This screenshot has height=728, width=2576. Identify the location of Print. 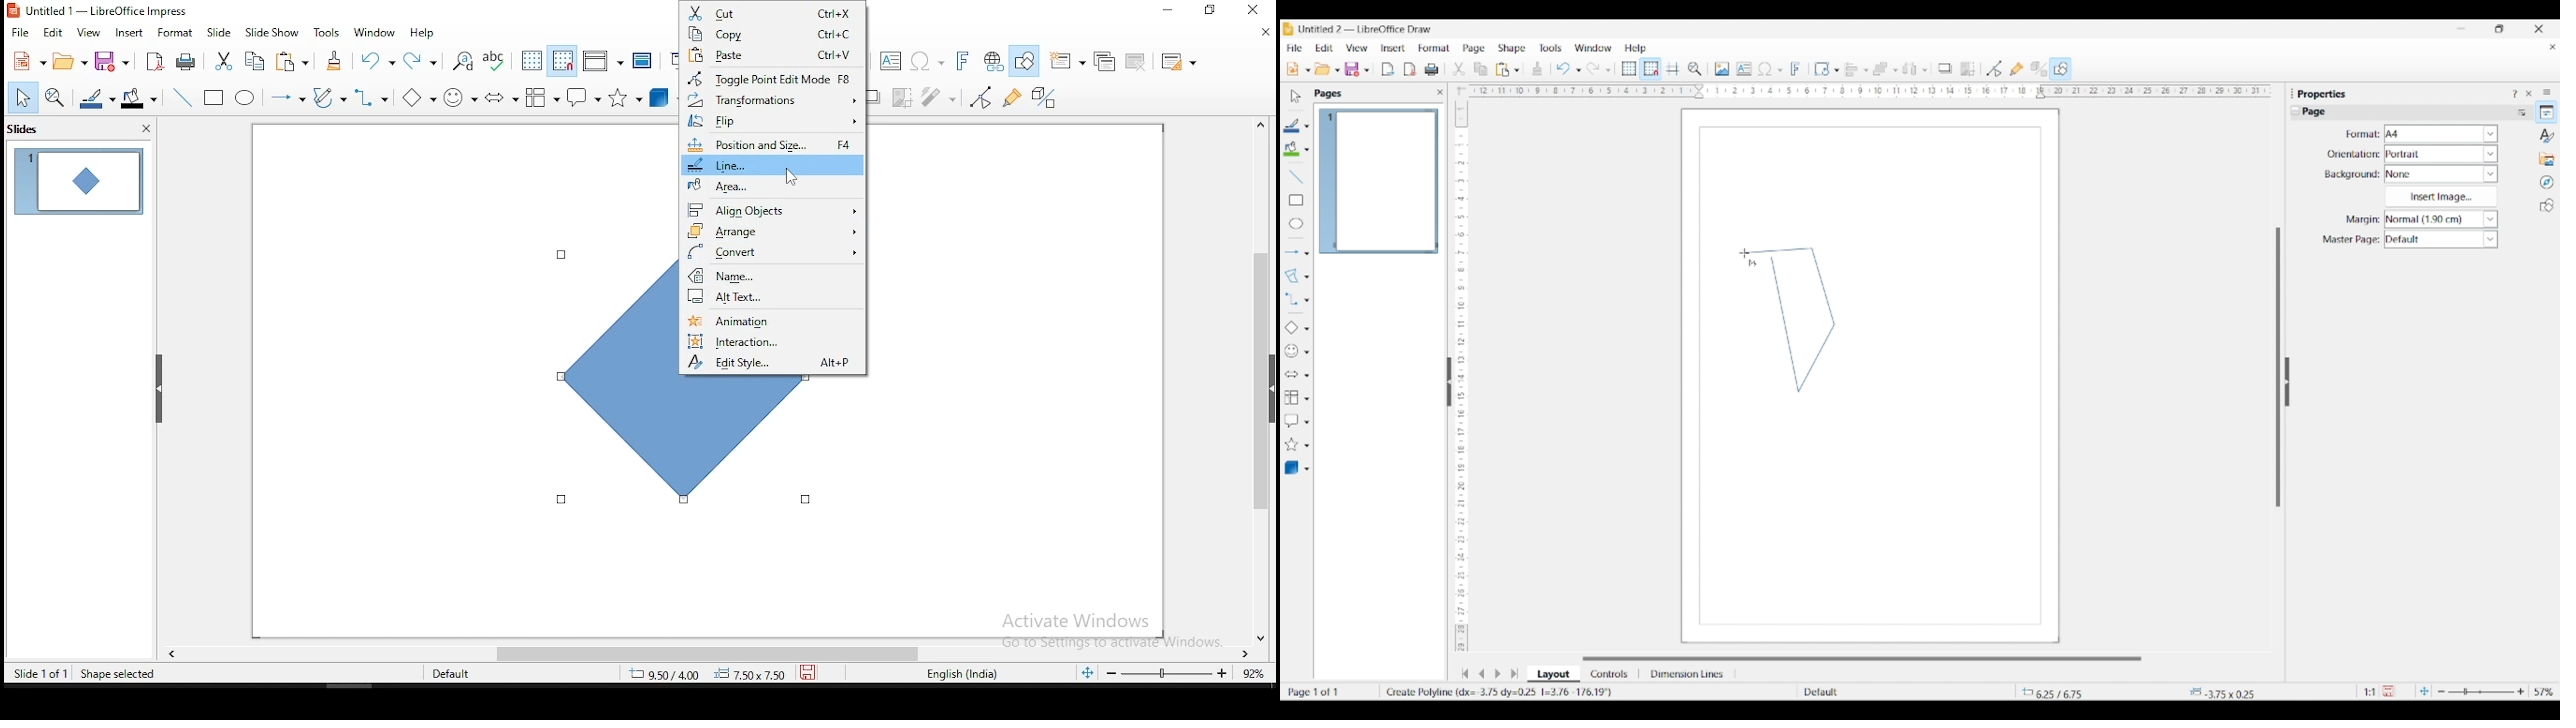
(1431, 69).